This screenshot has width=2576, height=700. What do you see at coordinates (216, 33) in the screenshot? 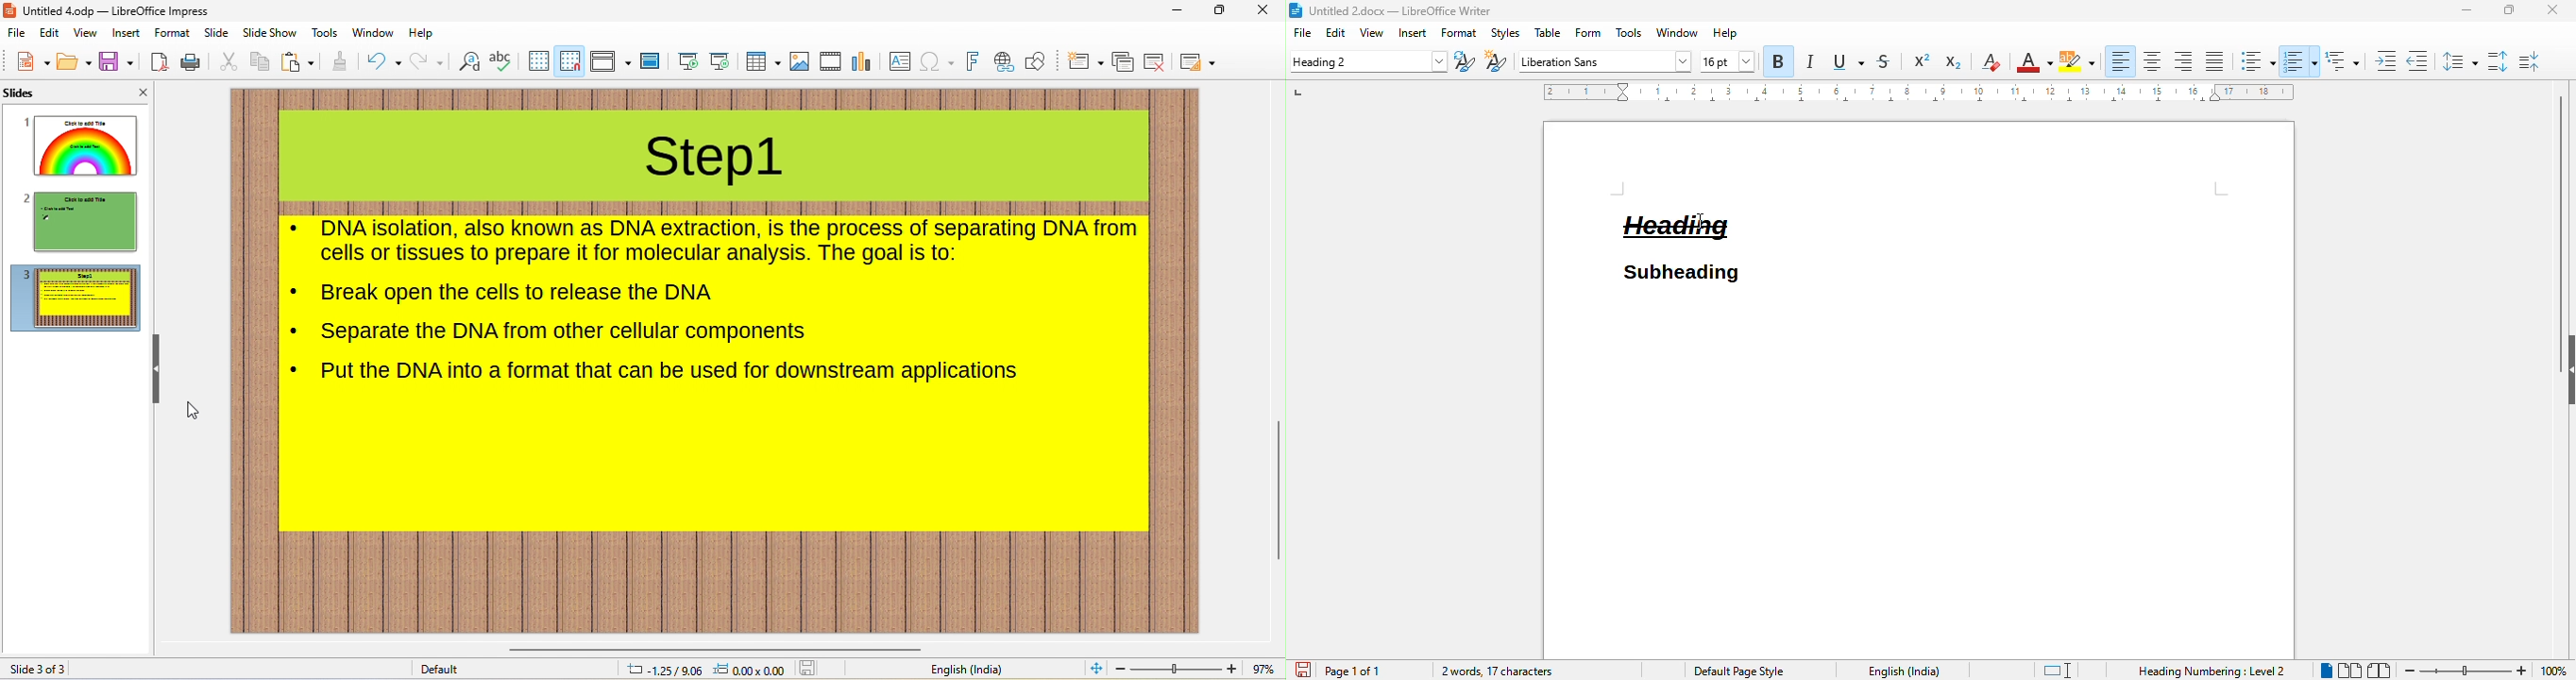
I see `slide` at bounding box center [216, 33].